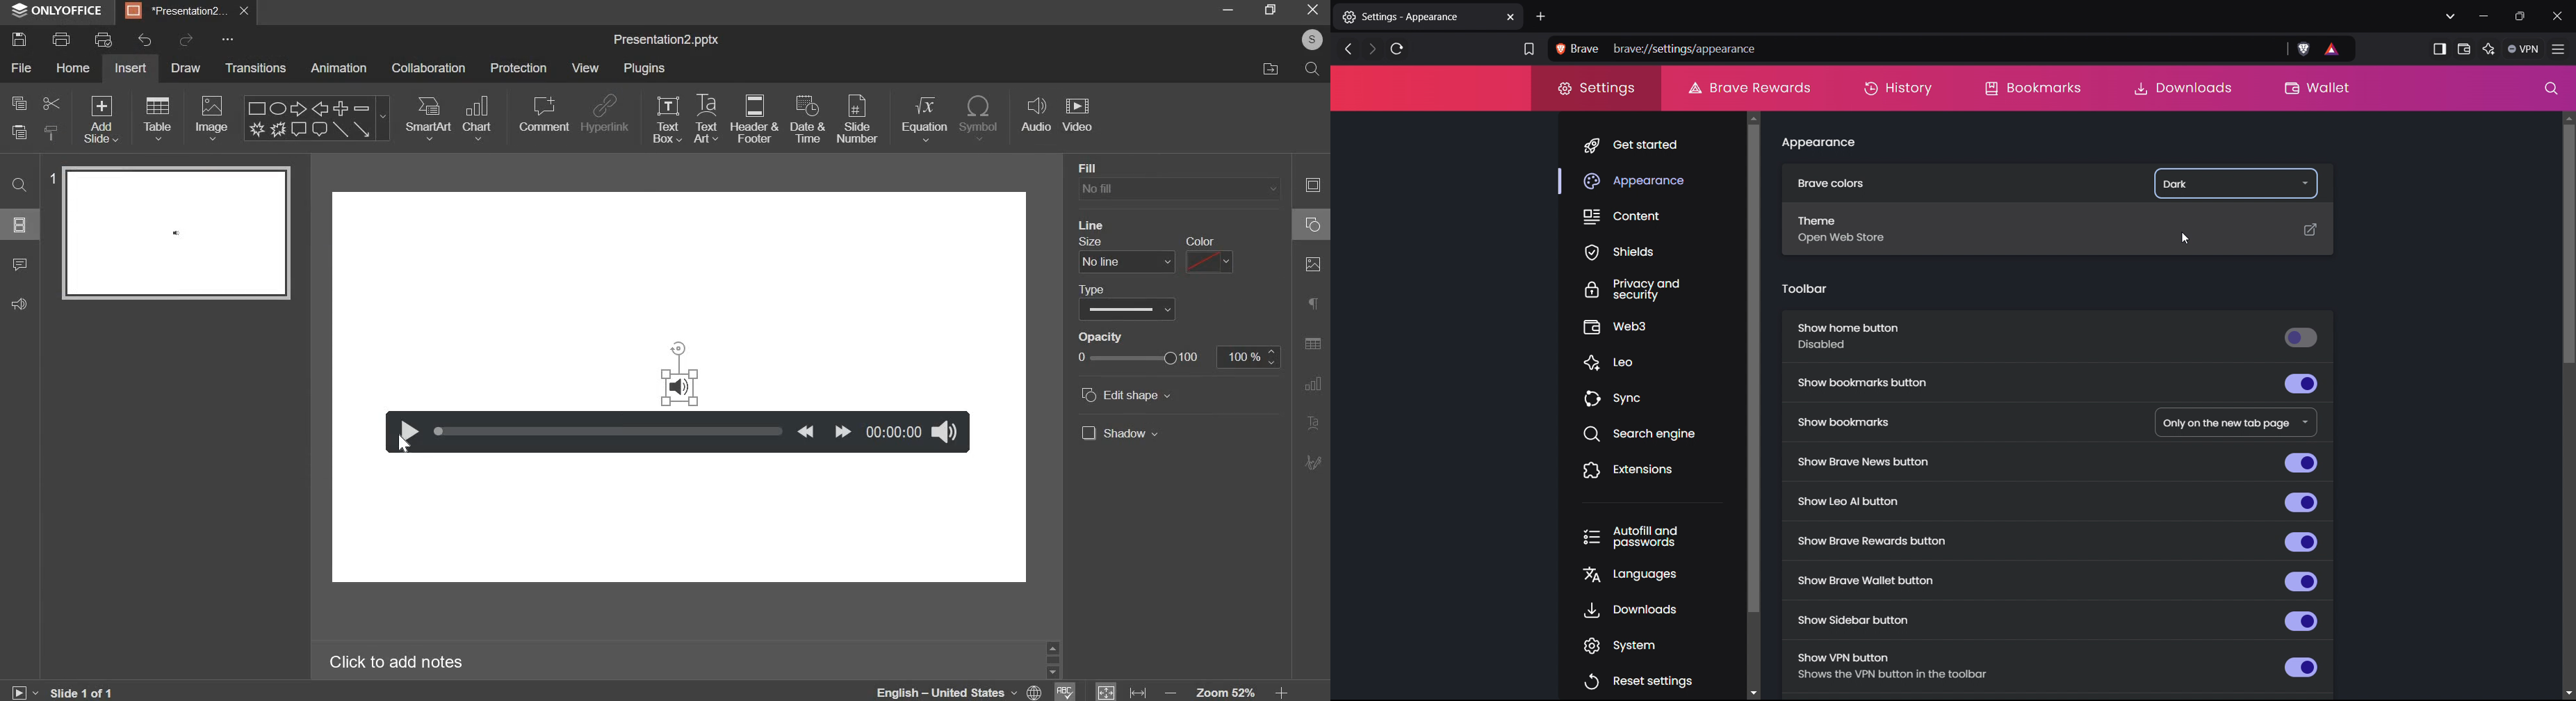 The width and height of the screenshot is (2576, 728). I want to click on print preview, so click(105, 39).